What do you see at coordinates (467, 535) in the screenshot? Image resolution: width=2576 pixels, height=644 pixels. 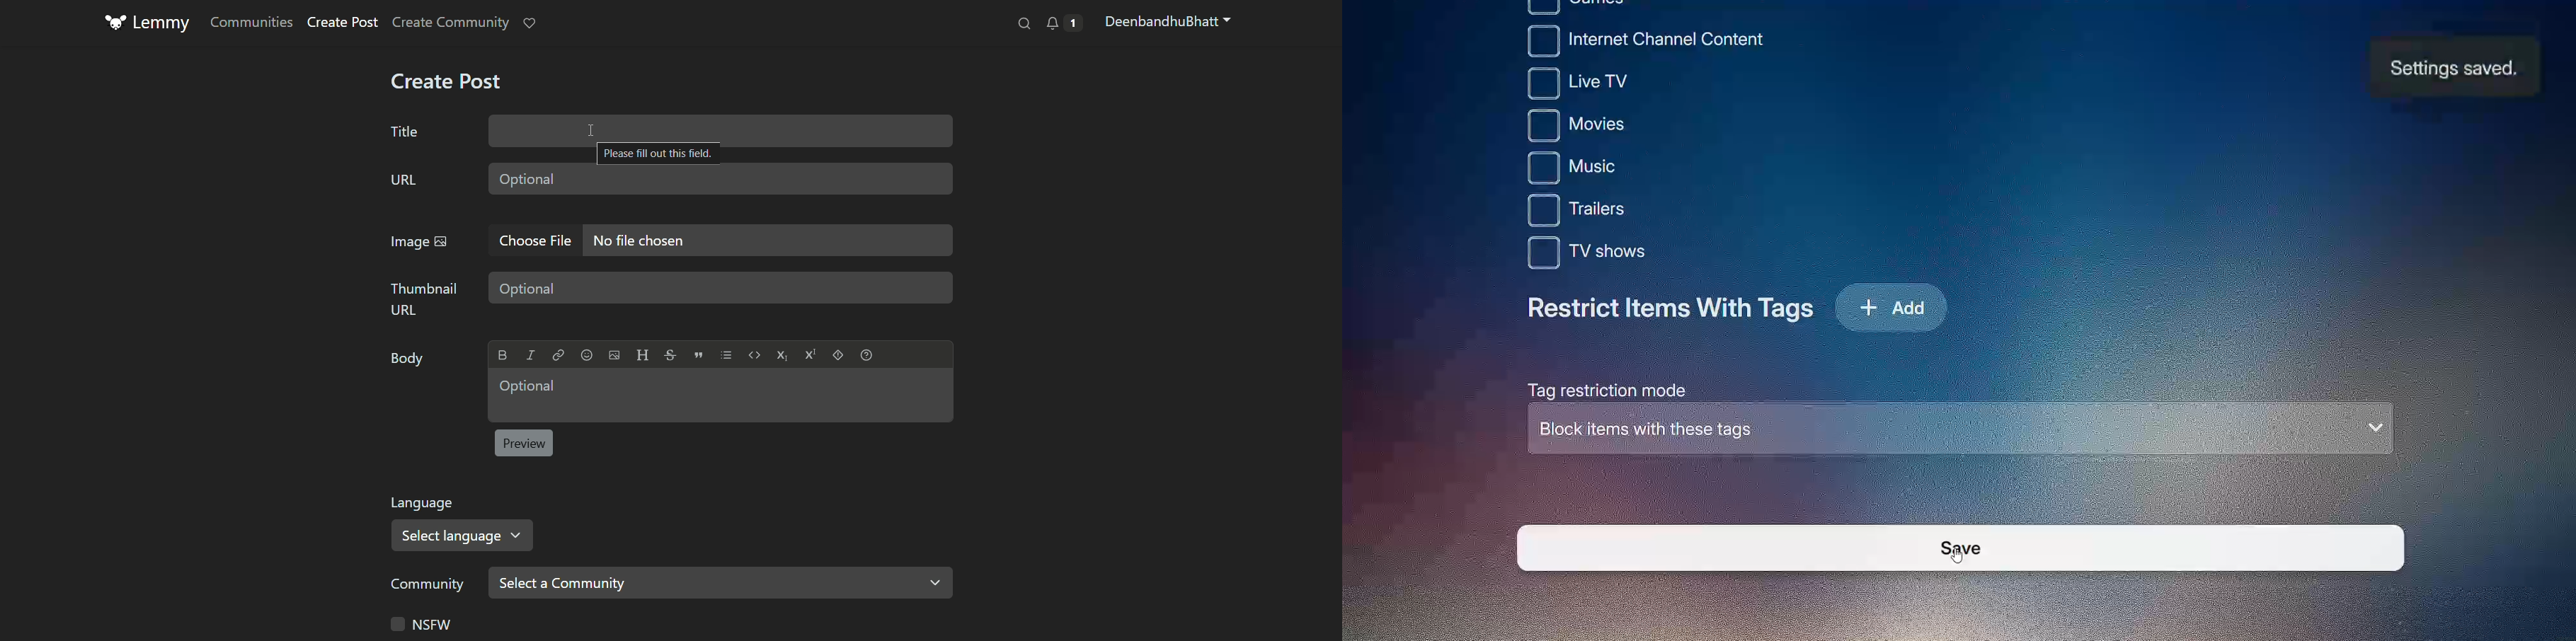 I see `Select language` at bounding box center [467, 535].